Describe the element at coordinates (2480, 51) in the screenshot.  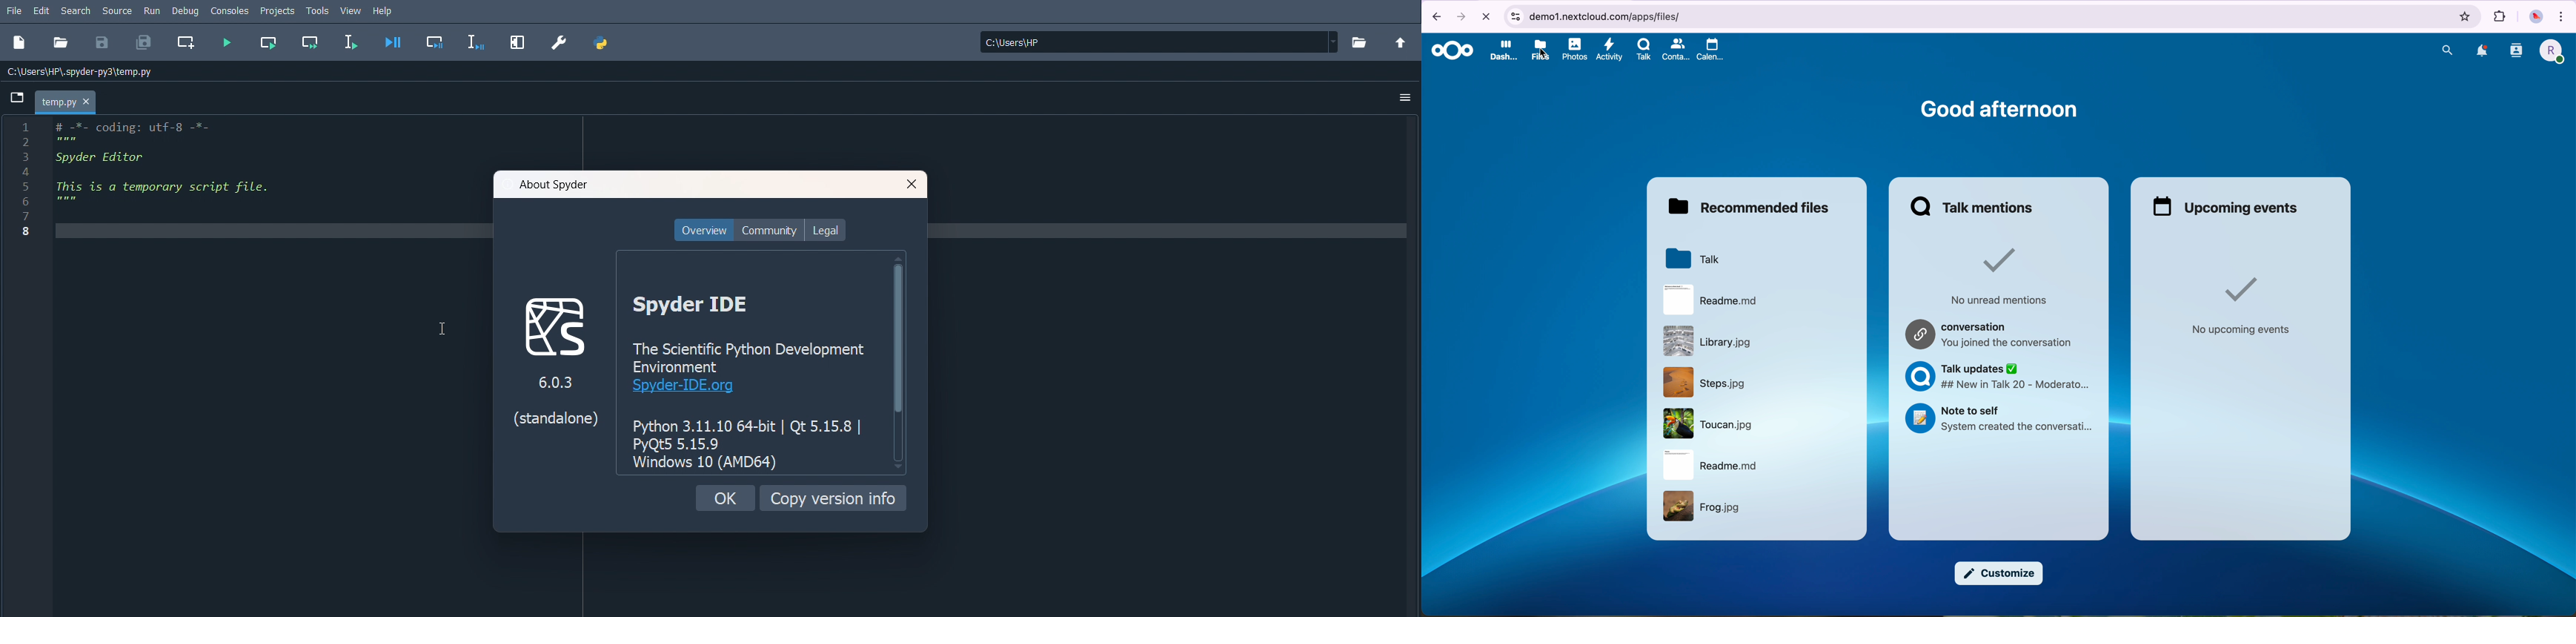
I see `notifications` at that location.